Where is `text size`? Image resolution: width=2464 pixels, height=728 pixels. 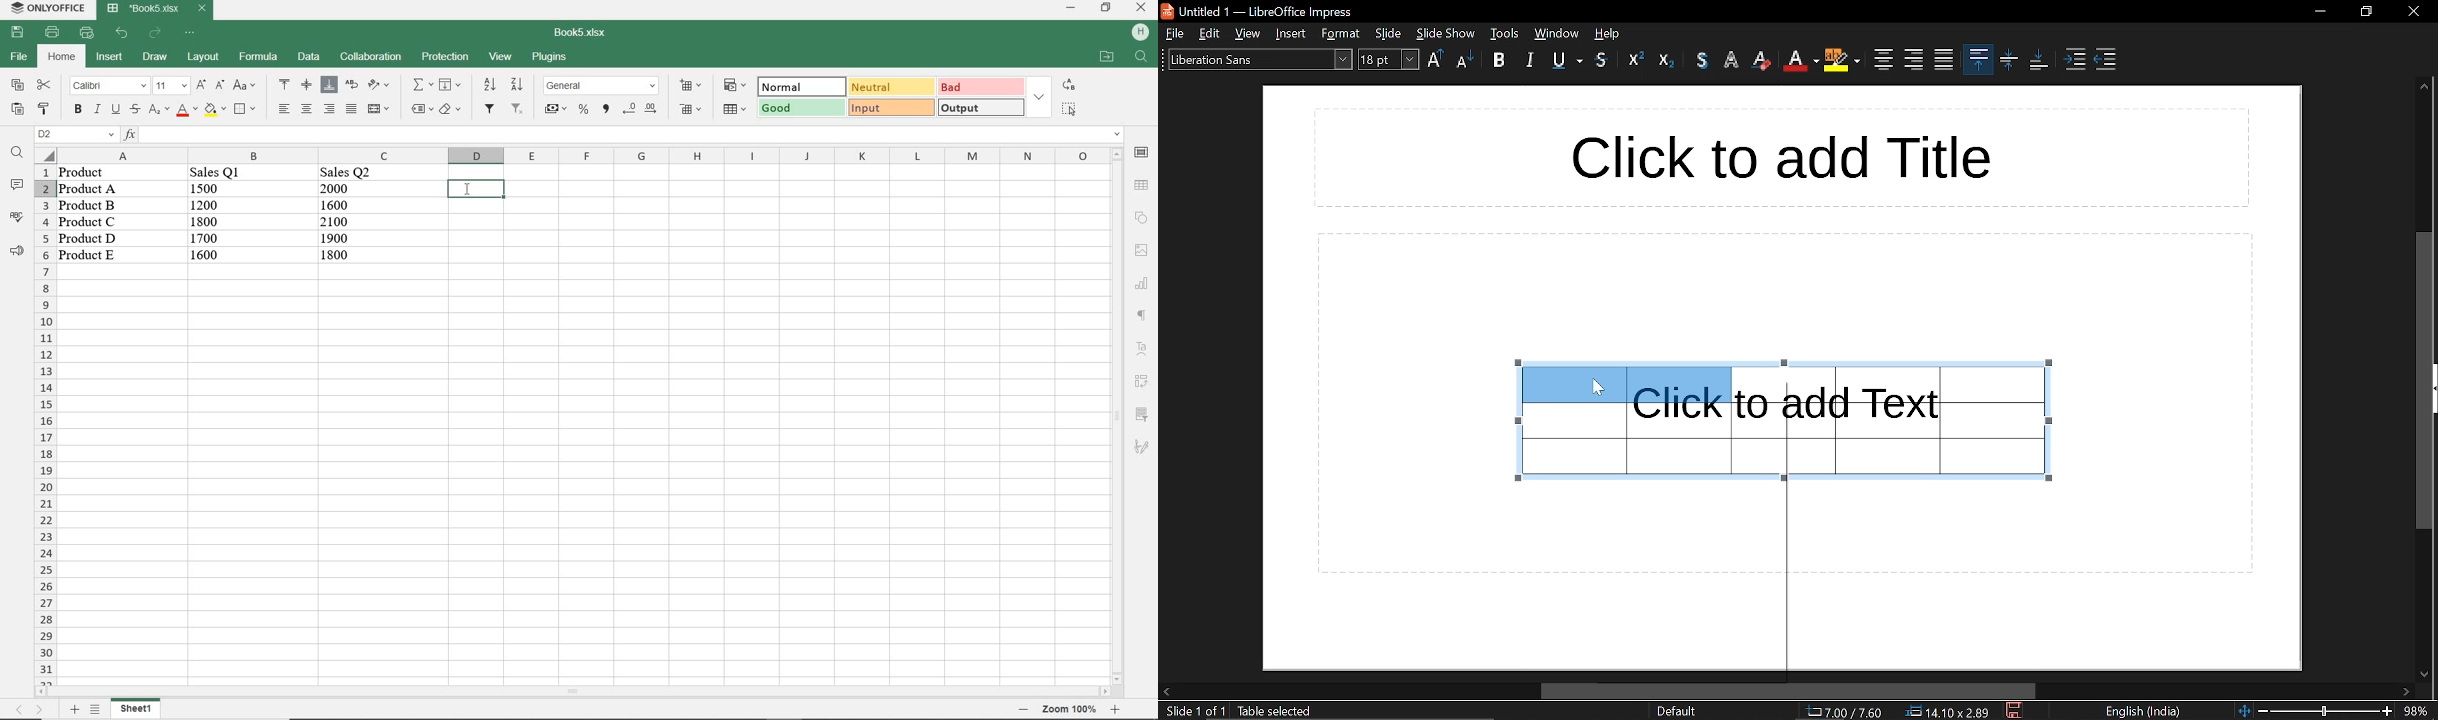
text size is located at coordinates (1389, 61).